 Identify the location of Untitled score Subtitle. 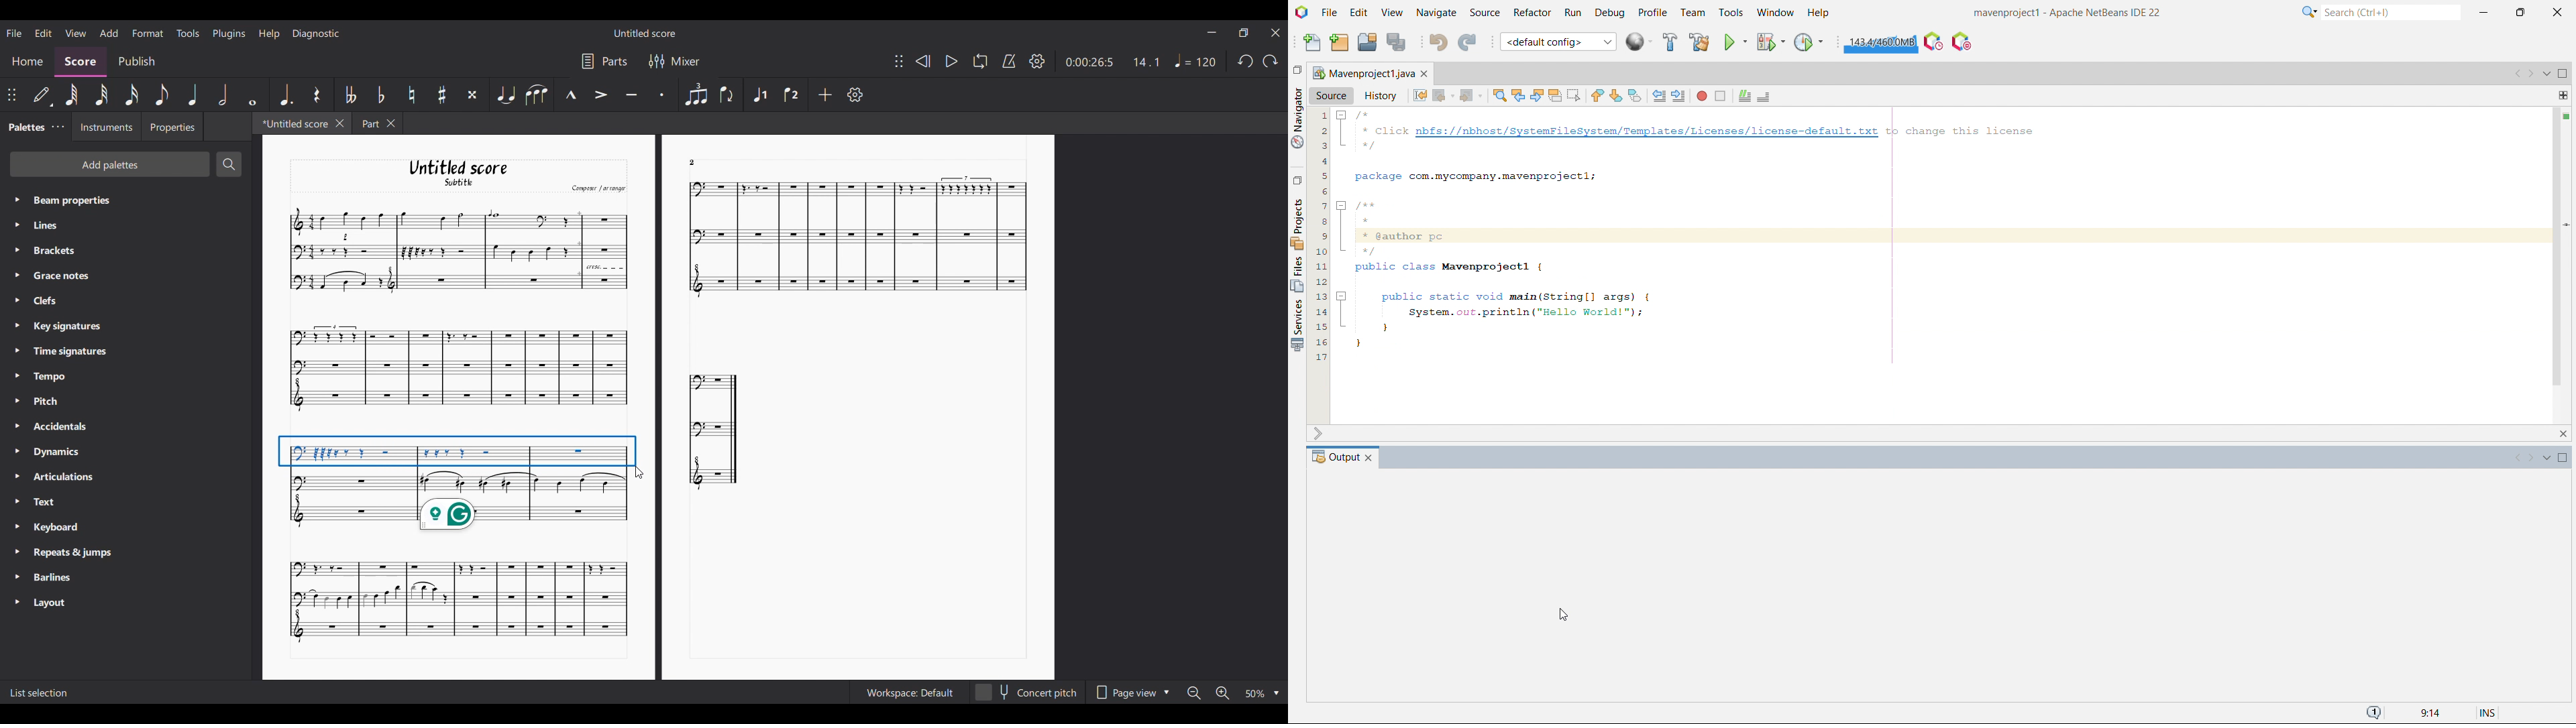
(471, 174).